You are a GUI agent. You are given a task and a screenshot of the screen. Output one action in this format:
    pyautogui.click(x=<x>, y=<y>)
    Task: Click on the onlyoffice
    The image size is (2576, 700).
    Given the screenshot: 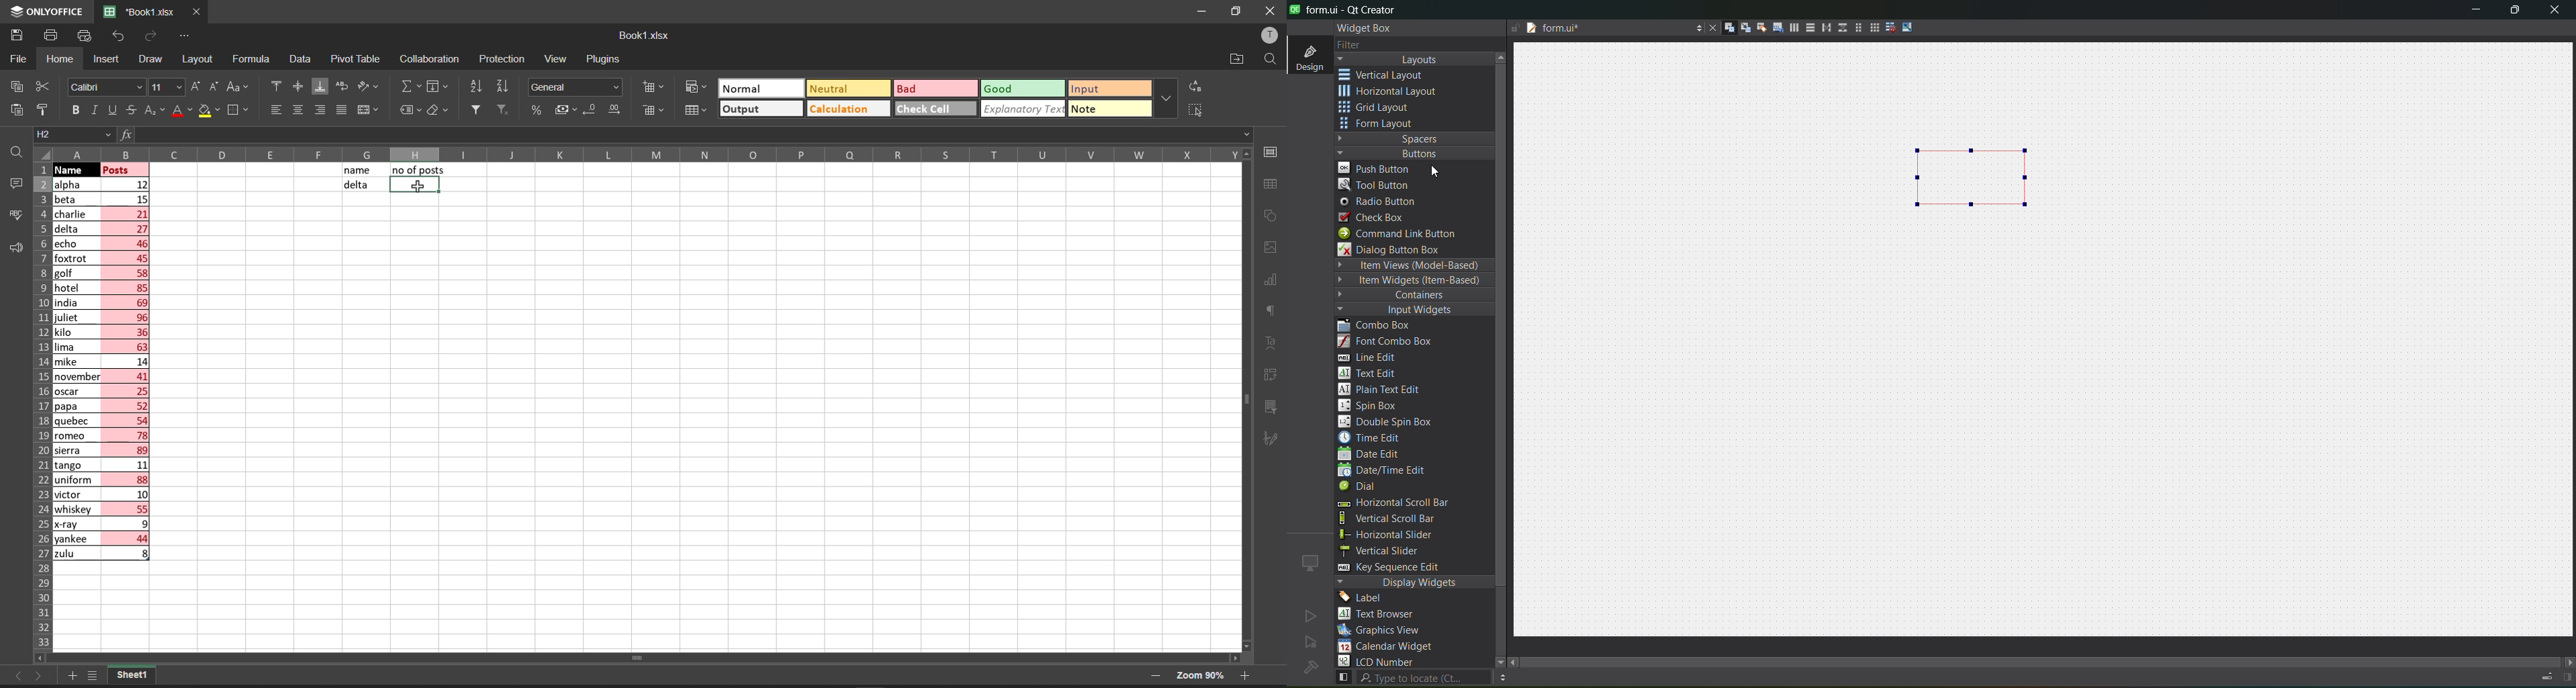 What is the action you would take?
    pyautogui.click(x=47, y=11)
    